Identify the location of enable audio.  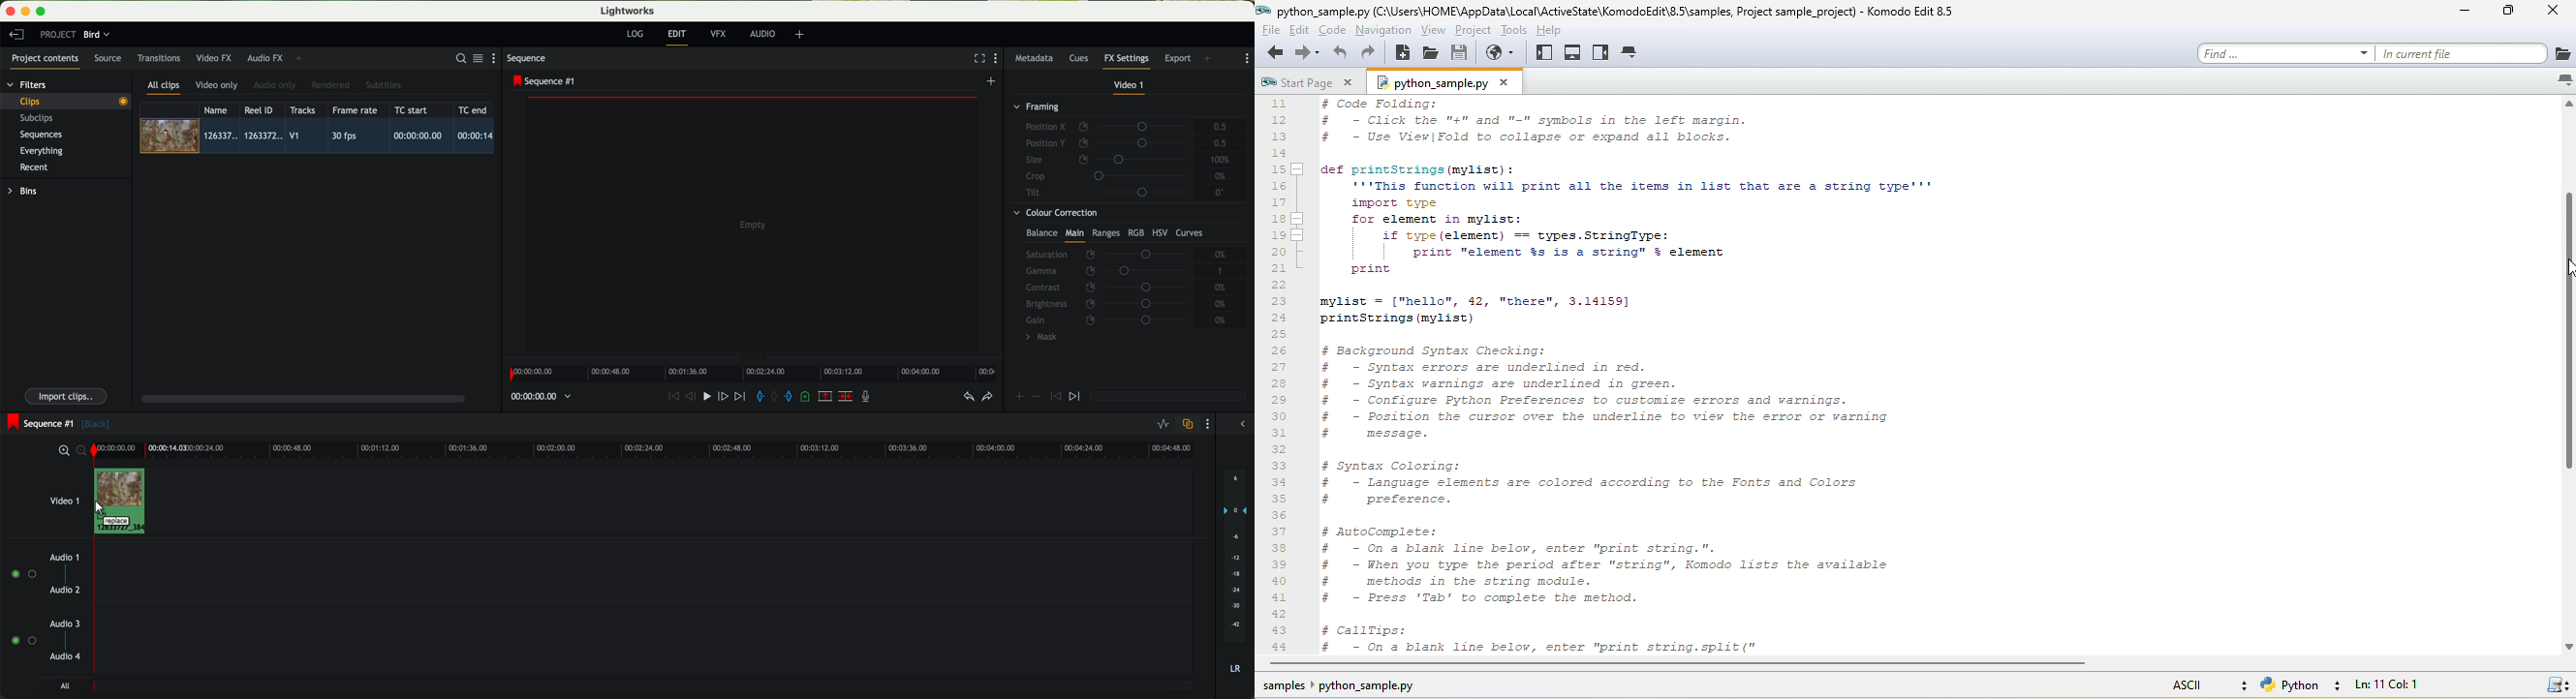
(23, 640).